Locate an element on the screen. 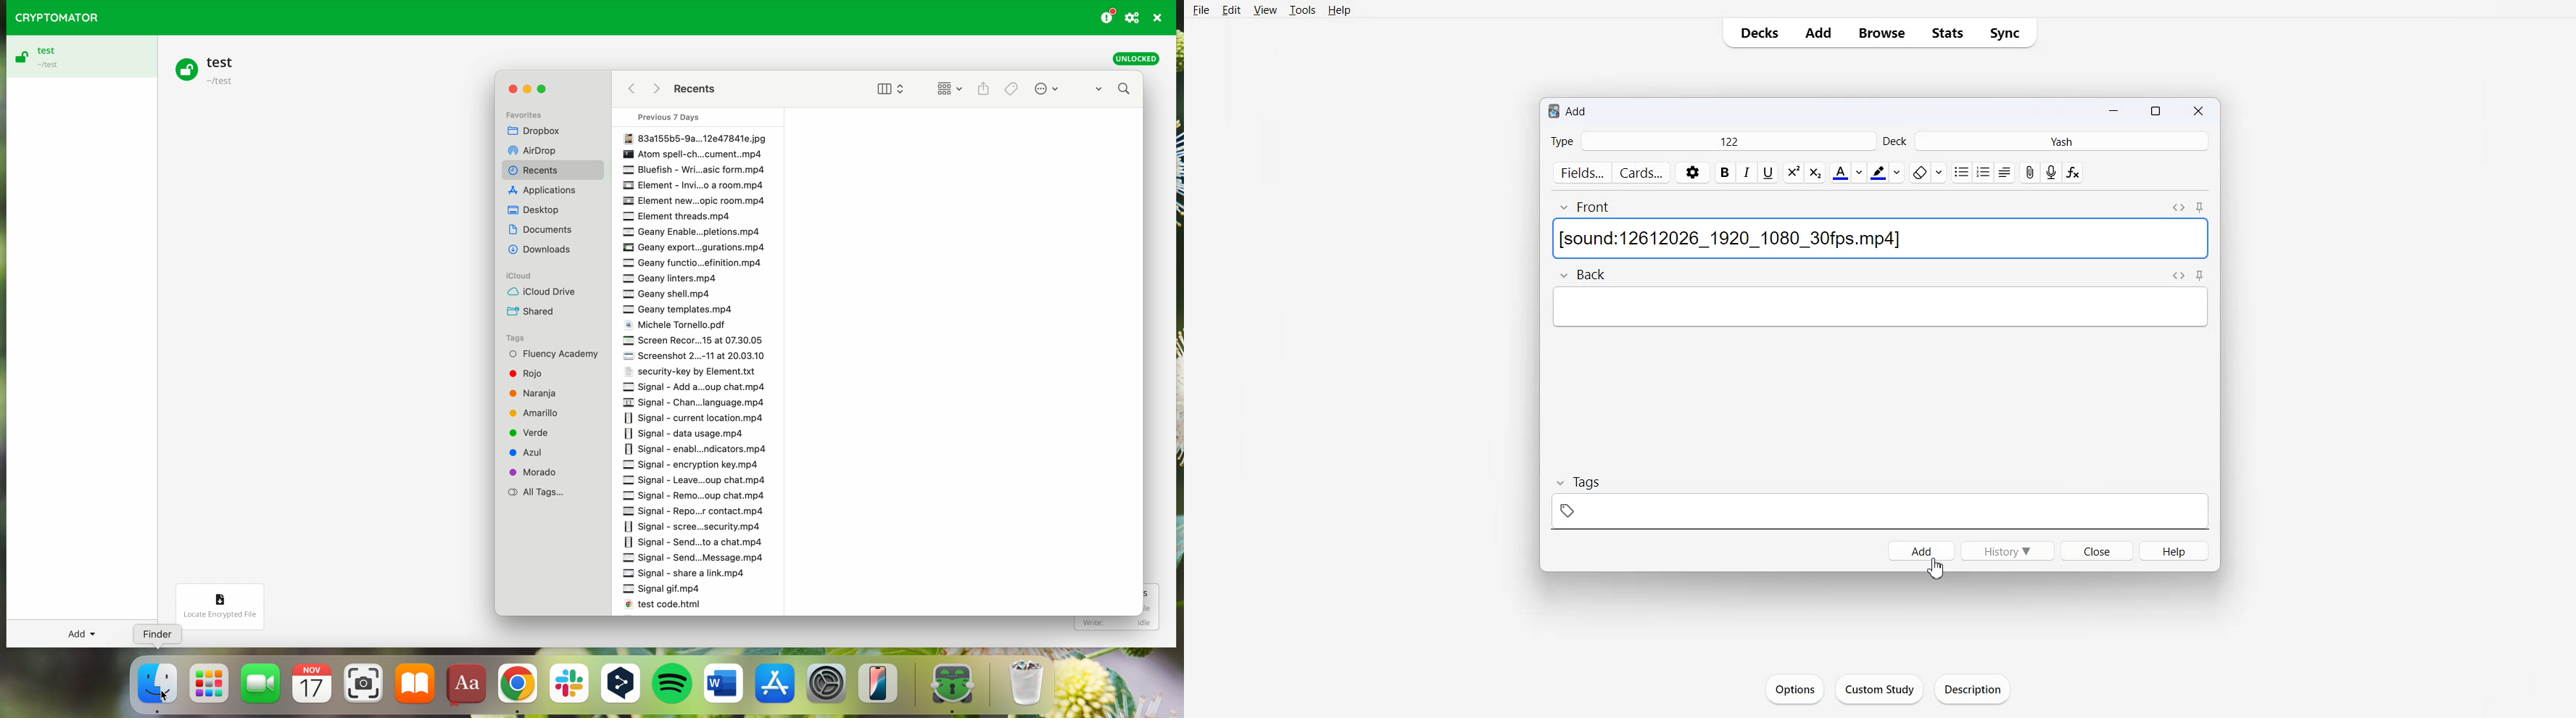 This screenshot has width=2576, height=728. Michele Tortello is located at coordinates (680, 327).